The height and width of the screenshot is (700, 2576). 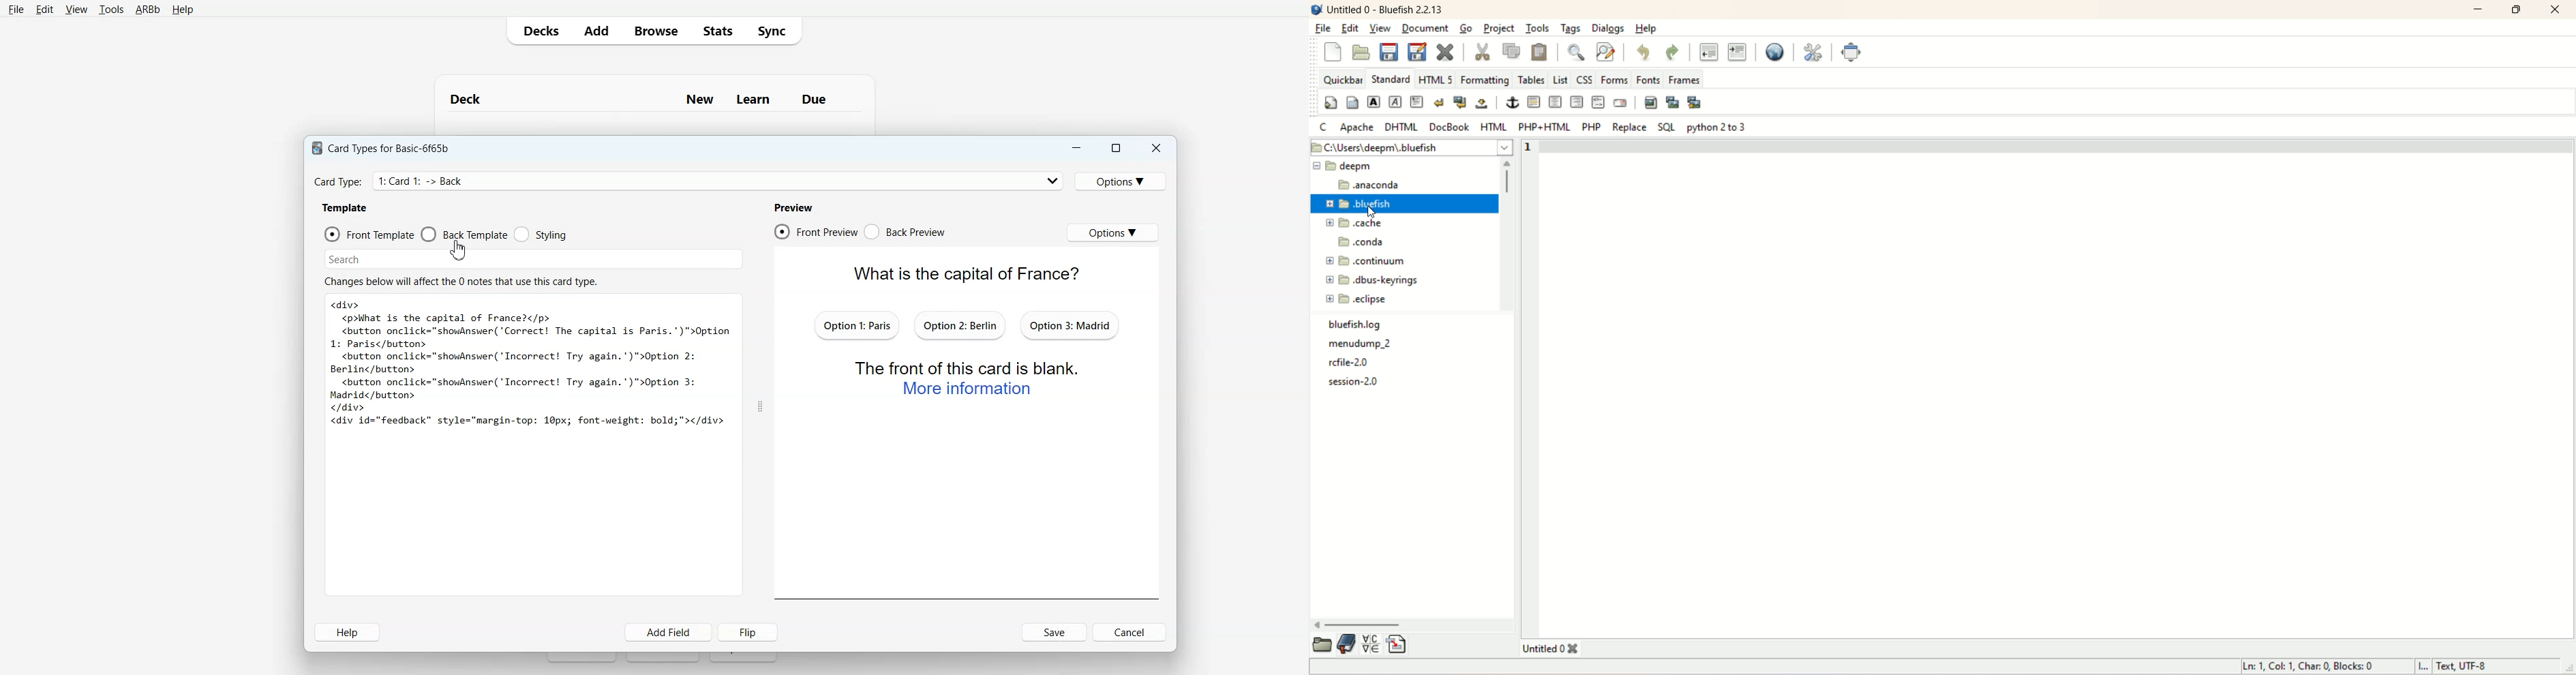 What do you see at coordinates (111, 10) in the screenshot?
I see `Tools` at bounding box center [111, 10].